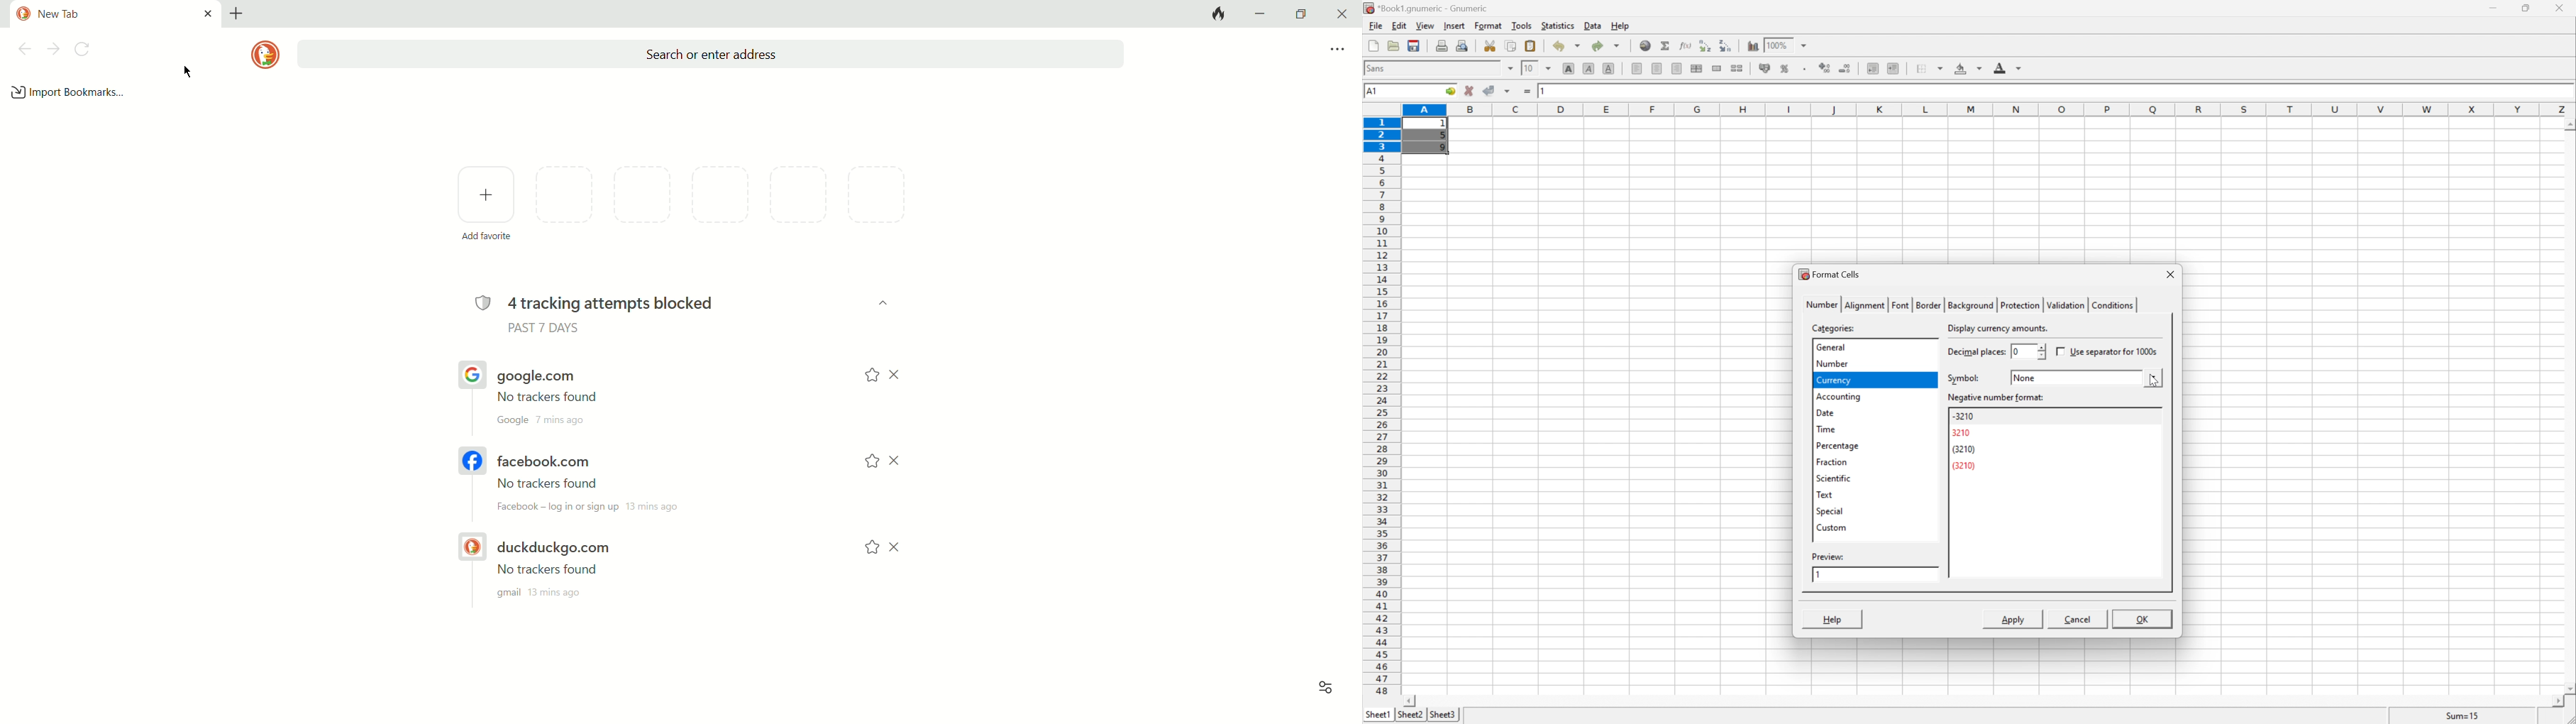  Describe the element at coordinates (1374, 91) in the screenshot. I see `A1` at that location.